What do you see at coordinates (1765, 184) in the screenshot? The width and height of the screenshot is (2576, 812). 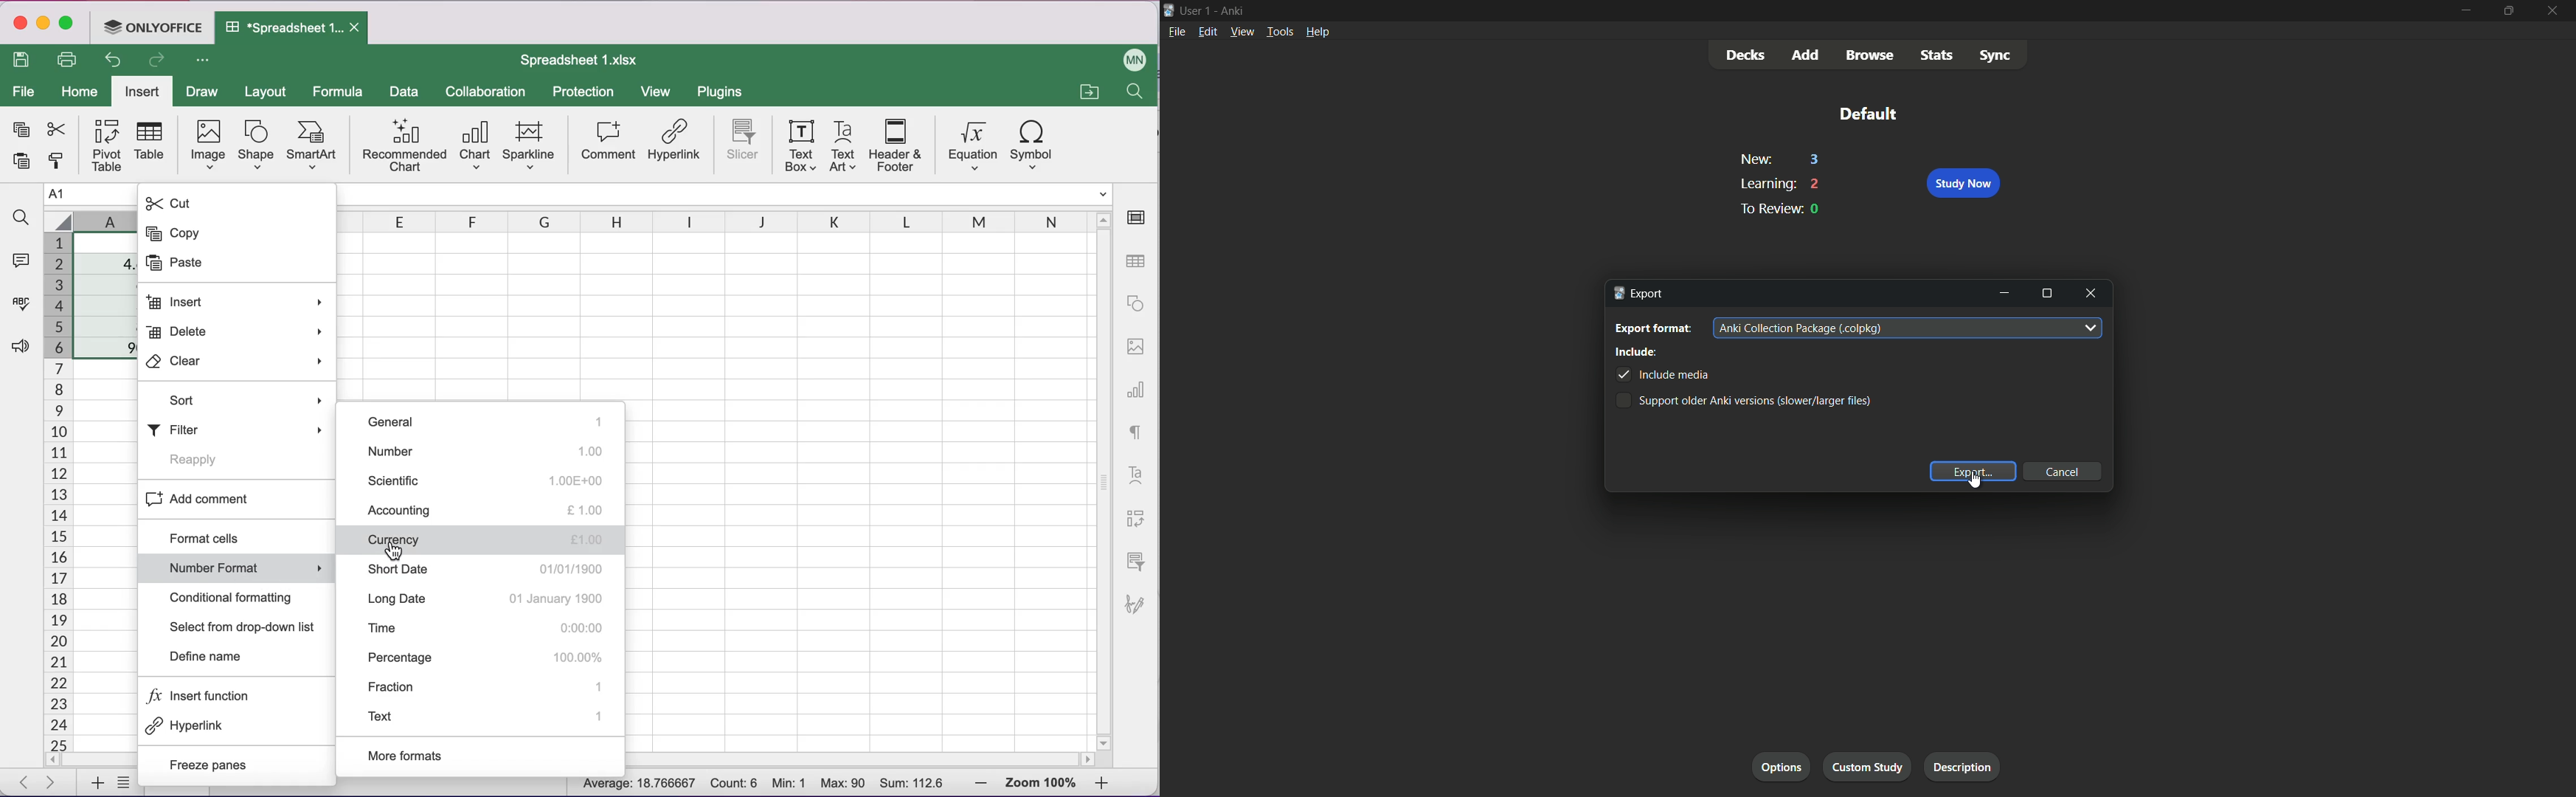 I see `learning` at bounding box center [1765, 184].